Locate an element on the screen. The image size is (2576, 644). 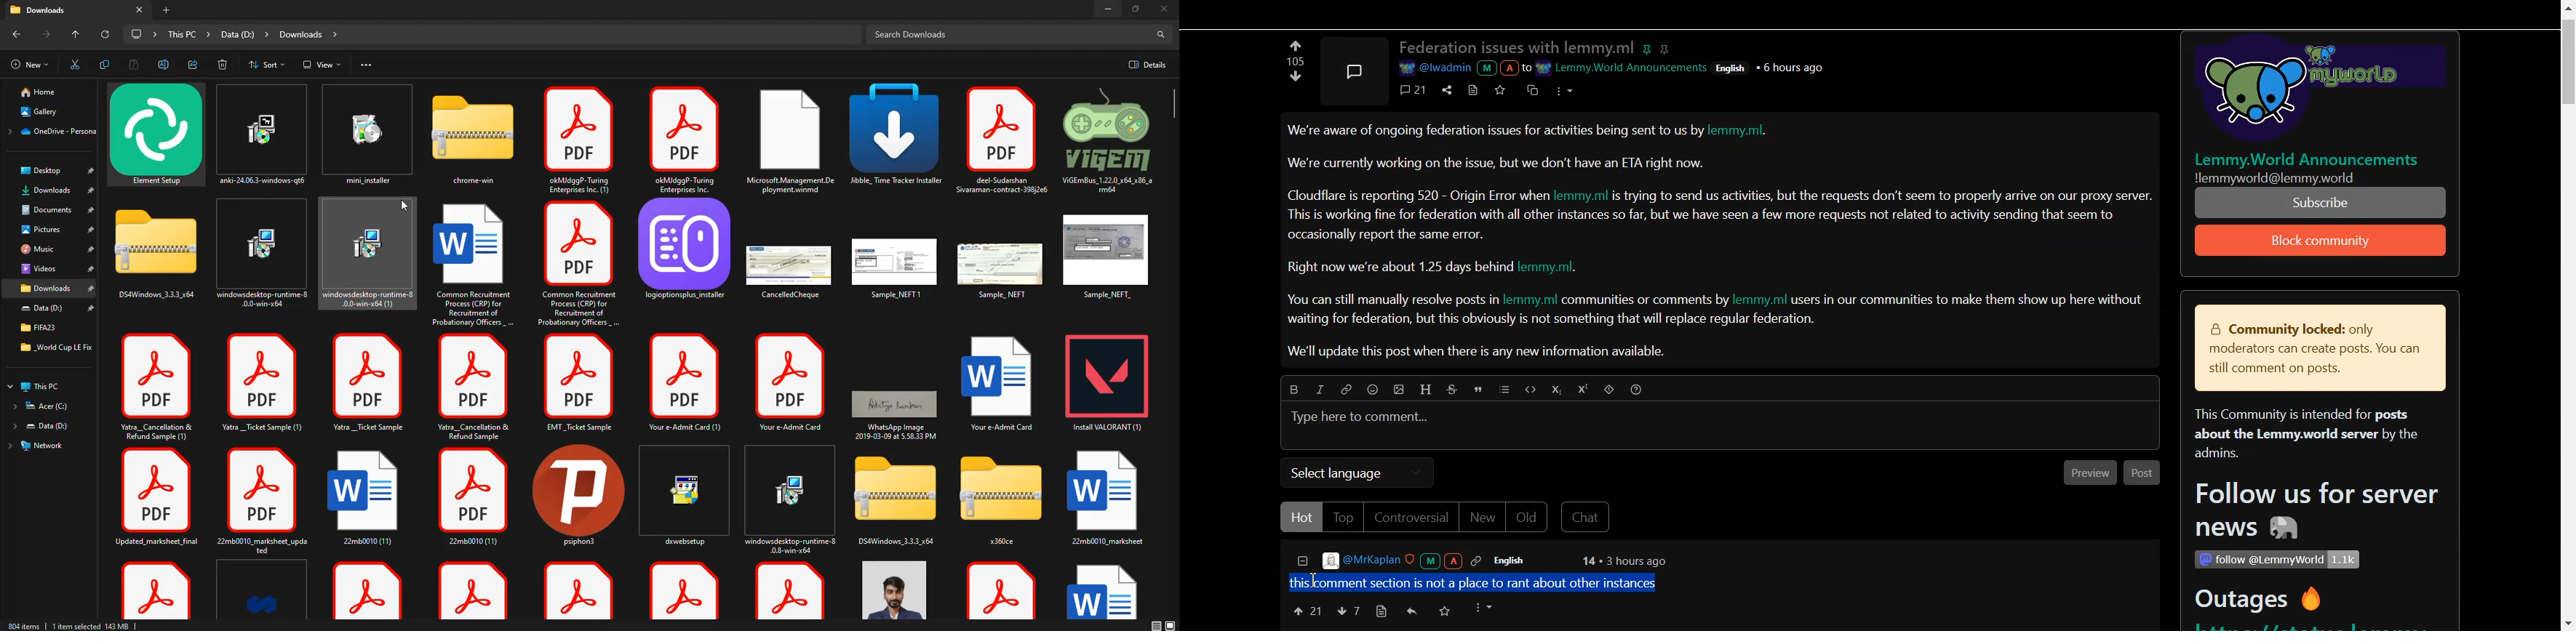
up to "desktop" is located at coordinates (75, 36).